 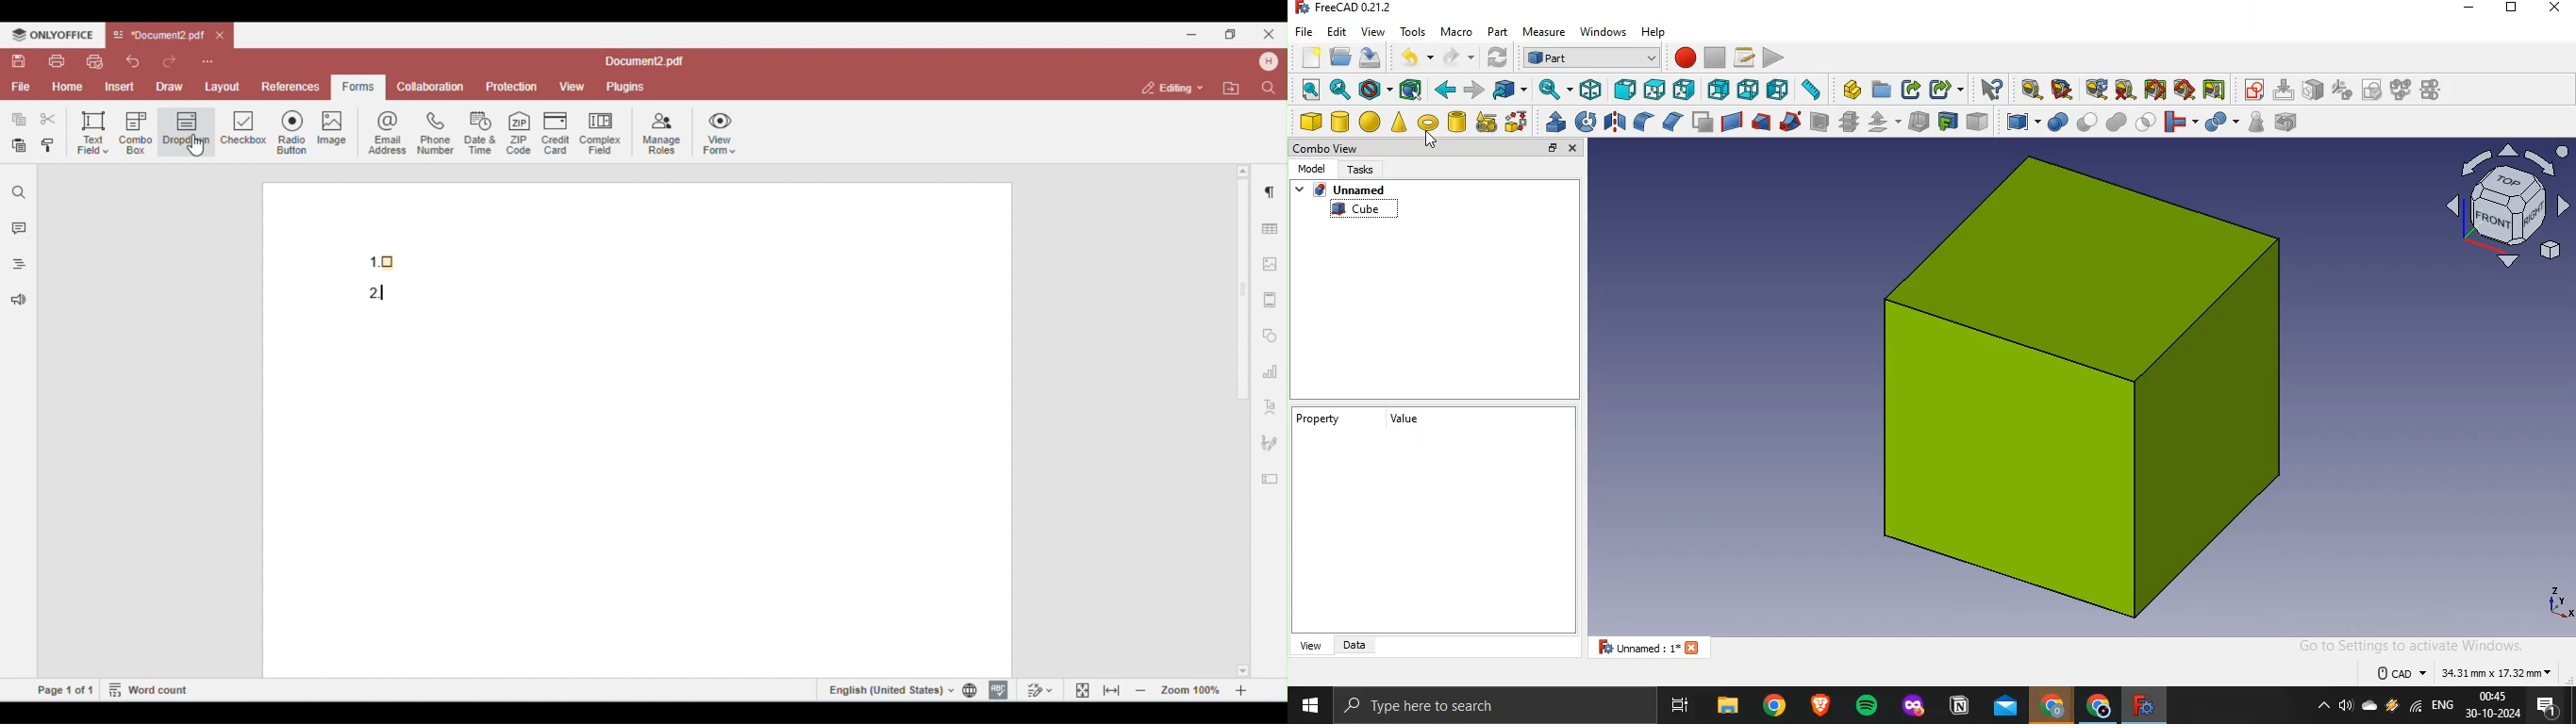 I want to click on split objects, so click(x=2220, y=121).